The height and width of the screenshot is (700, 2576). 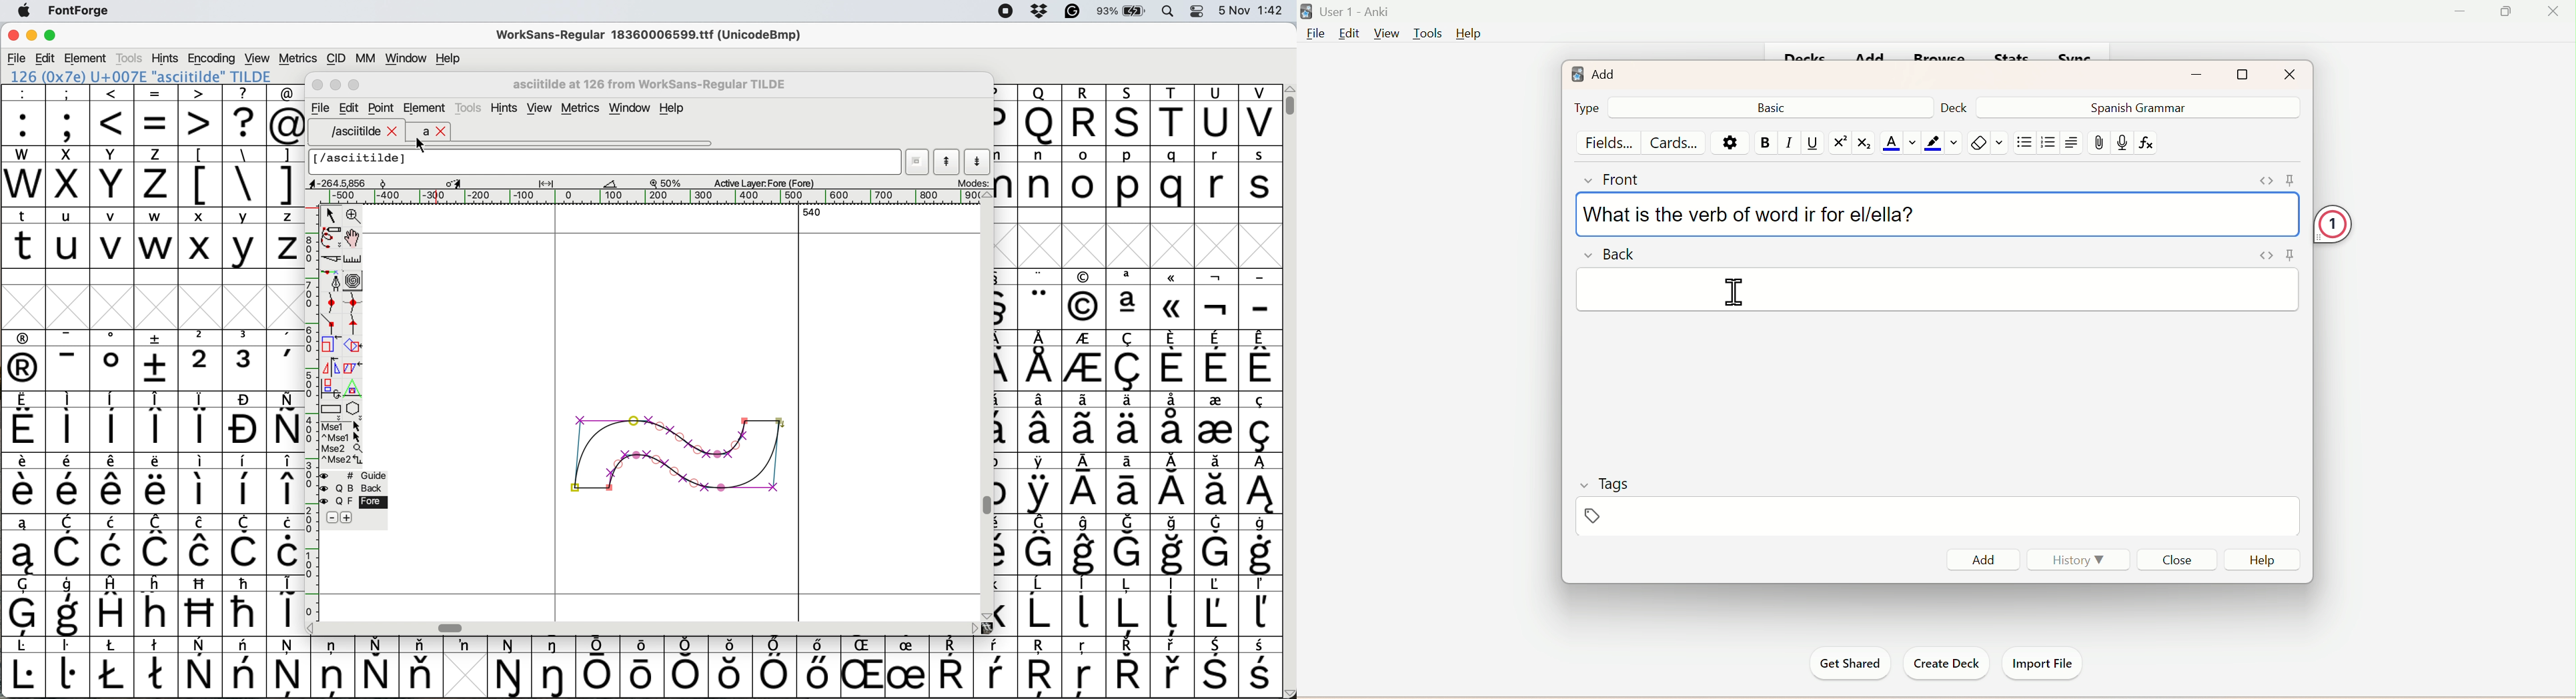 I want to click on Spanish Grammar, so click(x=2134, y=107).